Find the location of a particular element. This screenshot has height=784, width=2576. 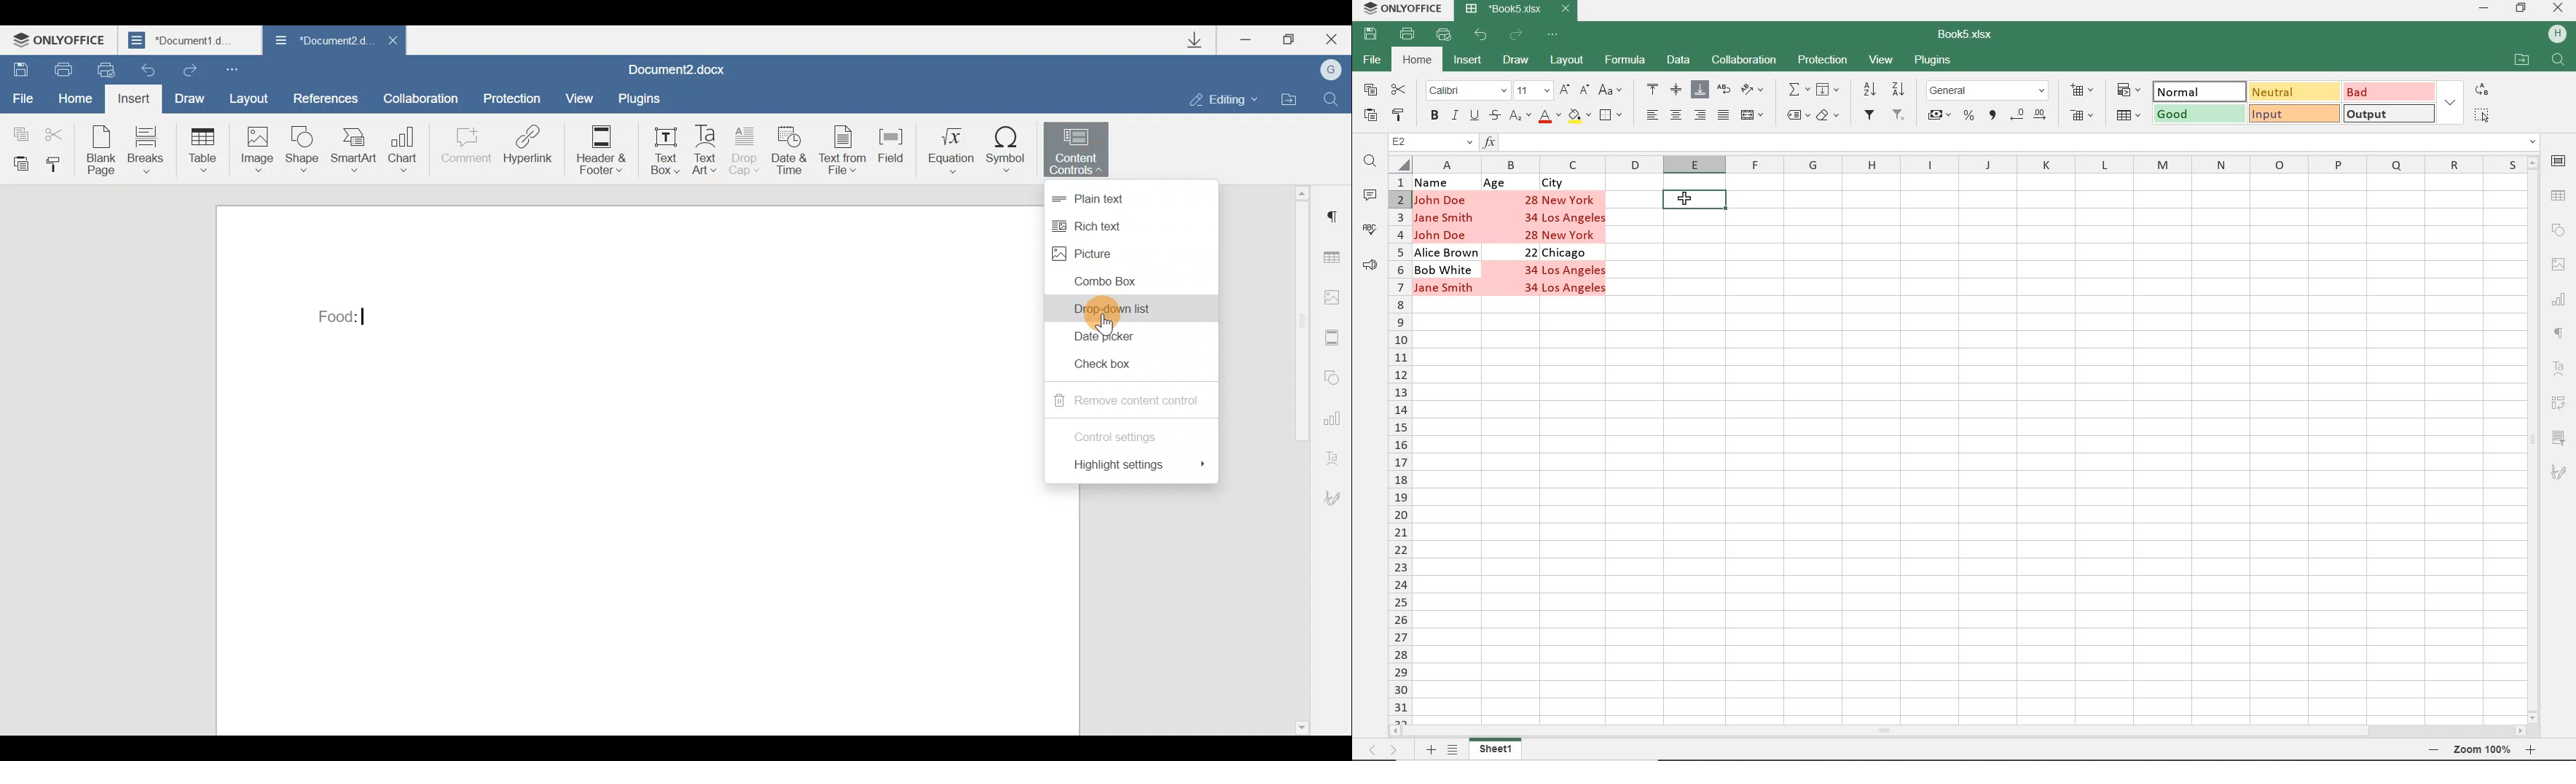

Customize quick access toolbar is located at coordinates (235, 68).